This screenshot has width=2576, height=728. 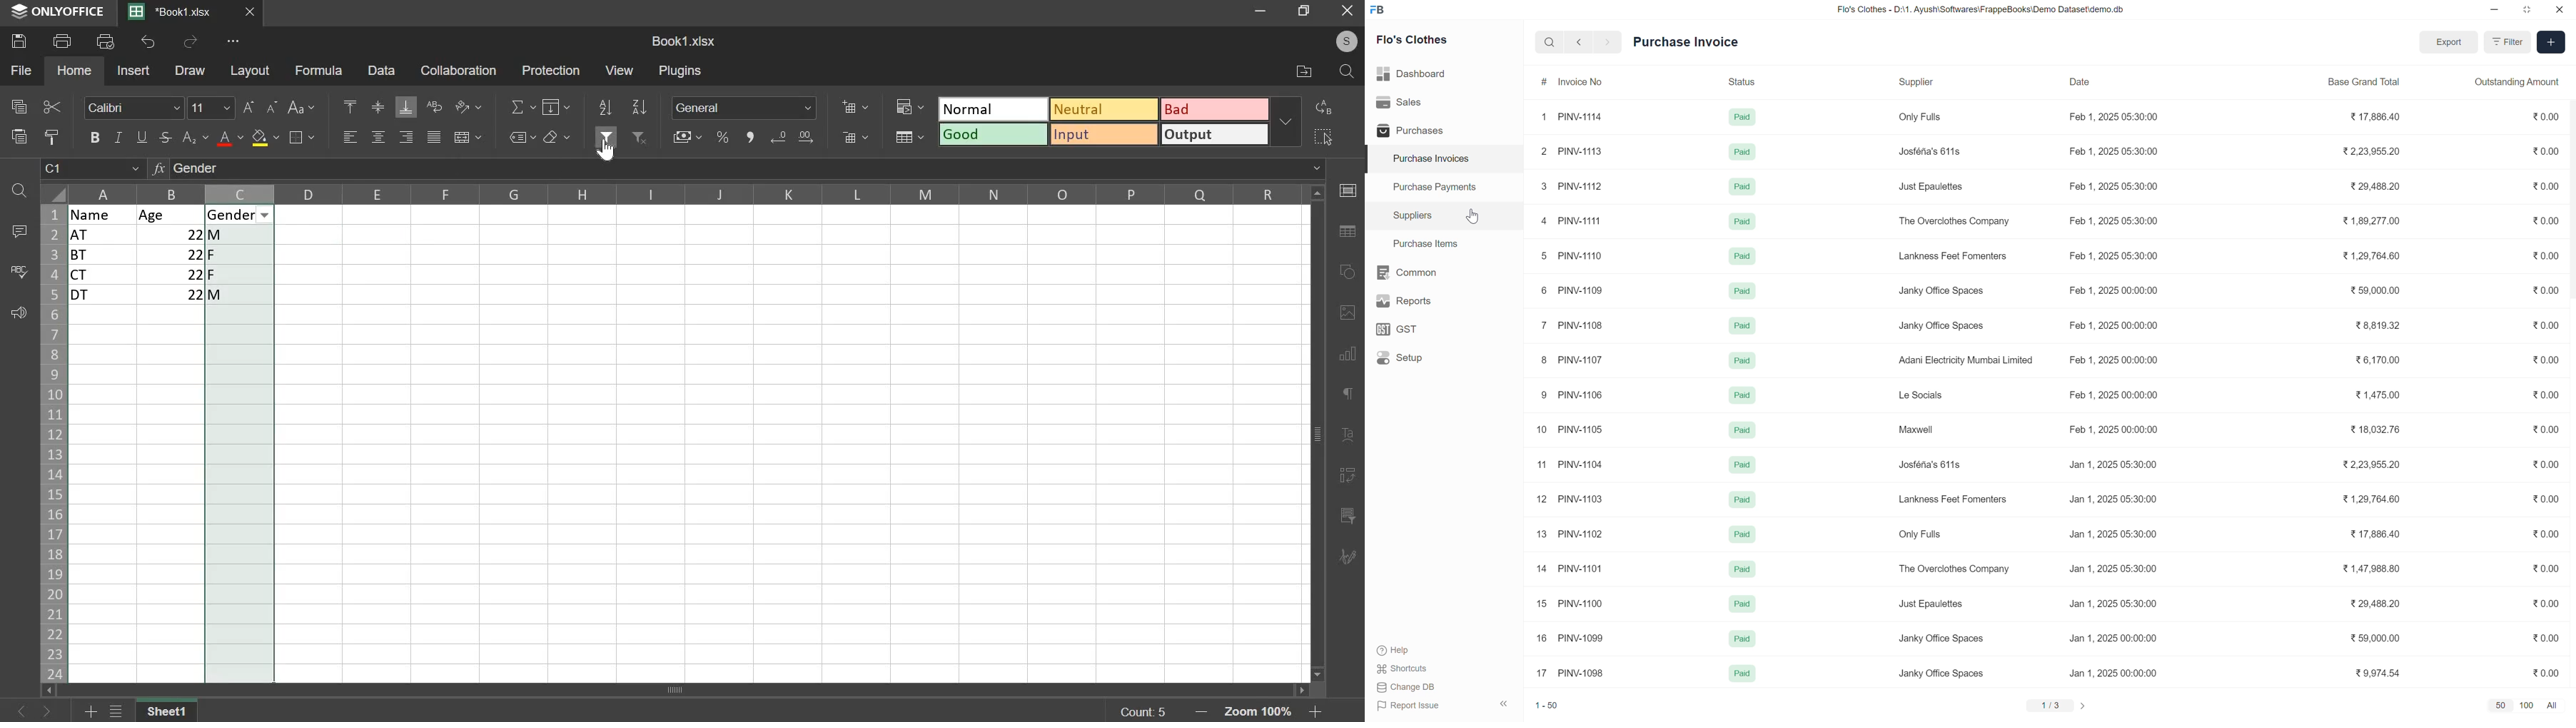 I want to click on Janky Office Spaces, so click(x=1941, y=326).